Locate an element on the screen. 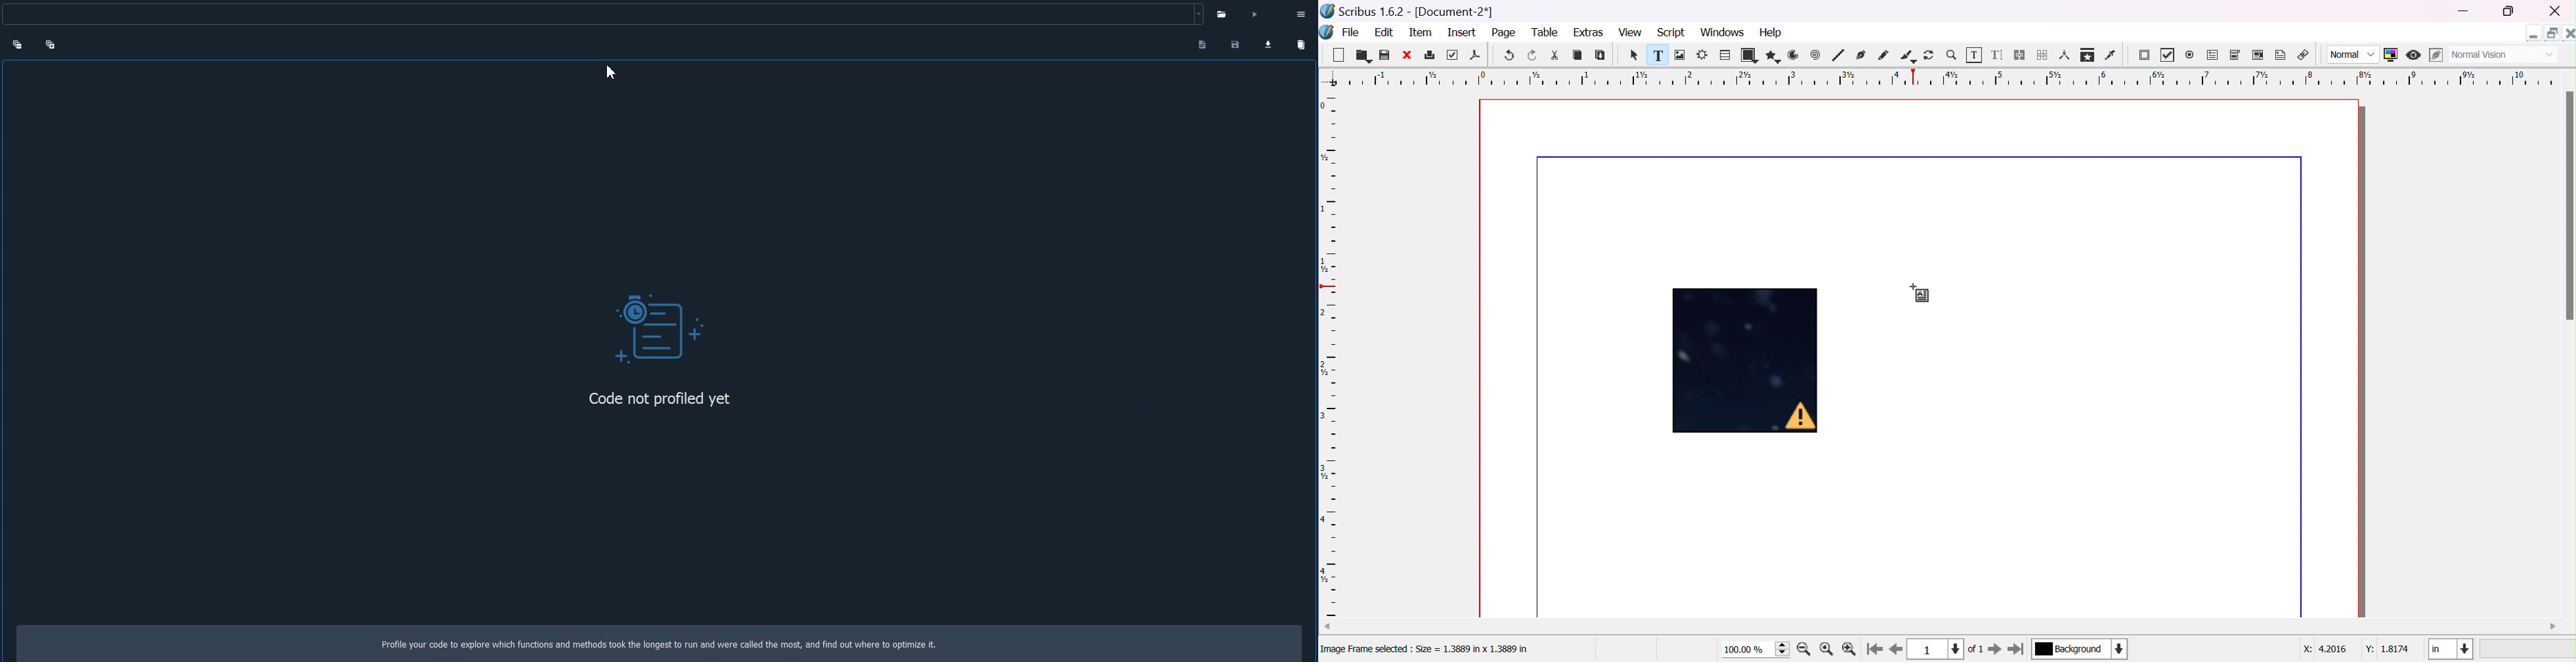 This screenshot has height=672, width=2576. undo is located at coordinates (1511, 56).